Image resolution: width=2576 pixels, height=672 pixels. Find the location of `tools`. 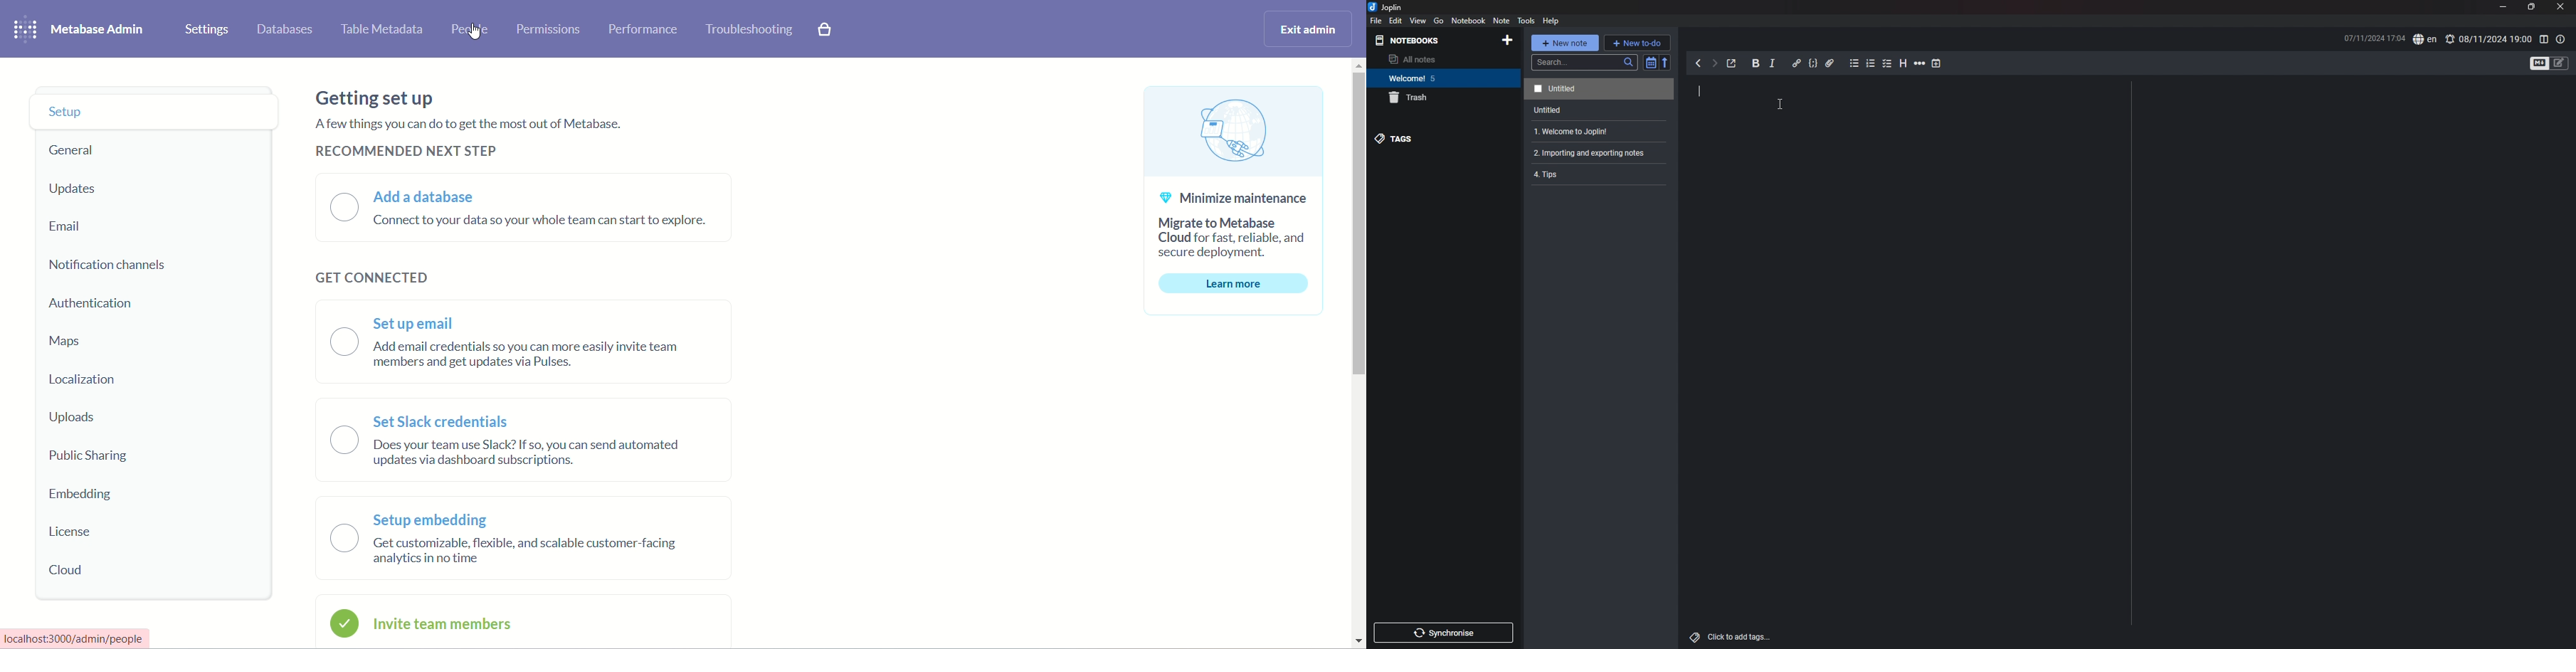

tools is located at coordinates (1526, 21).